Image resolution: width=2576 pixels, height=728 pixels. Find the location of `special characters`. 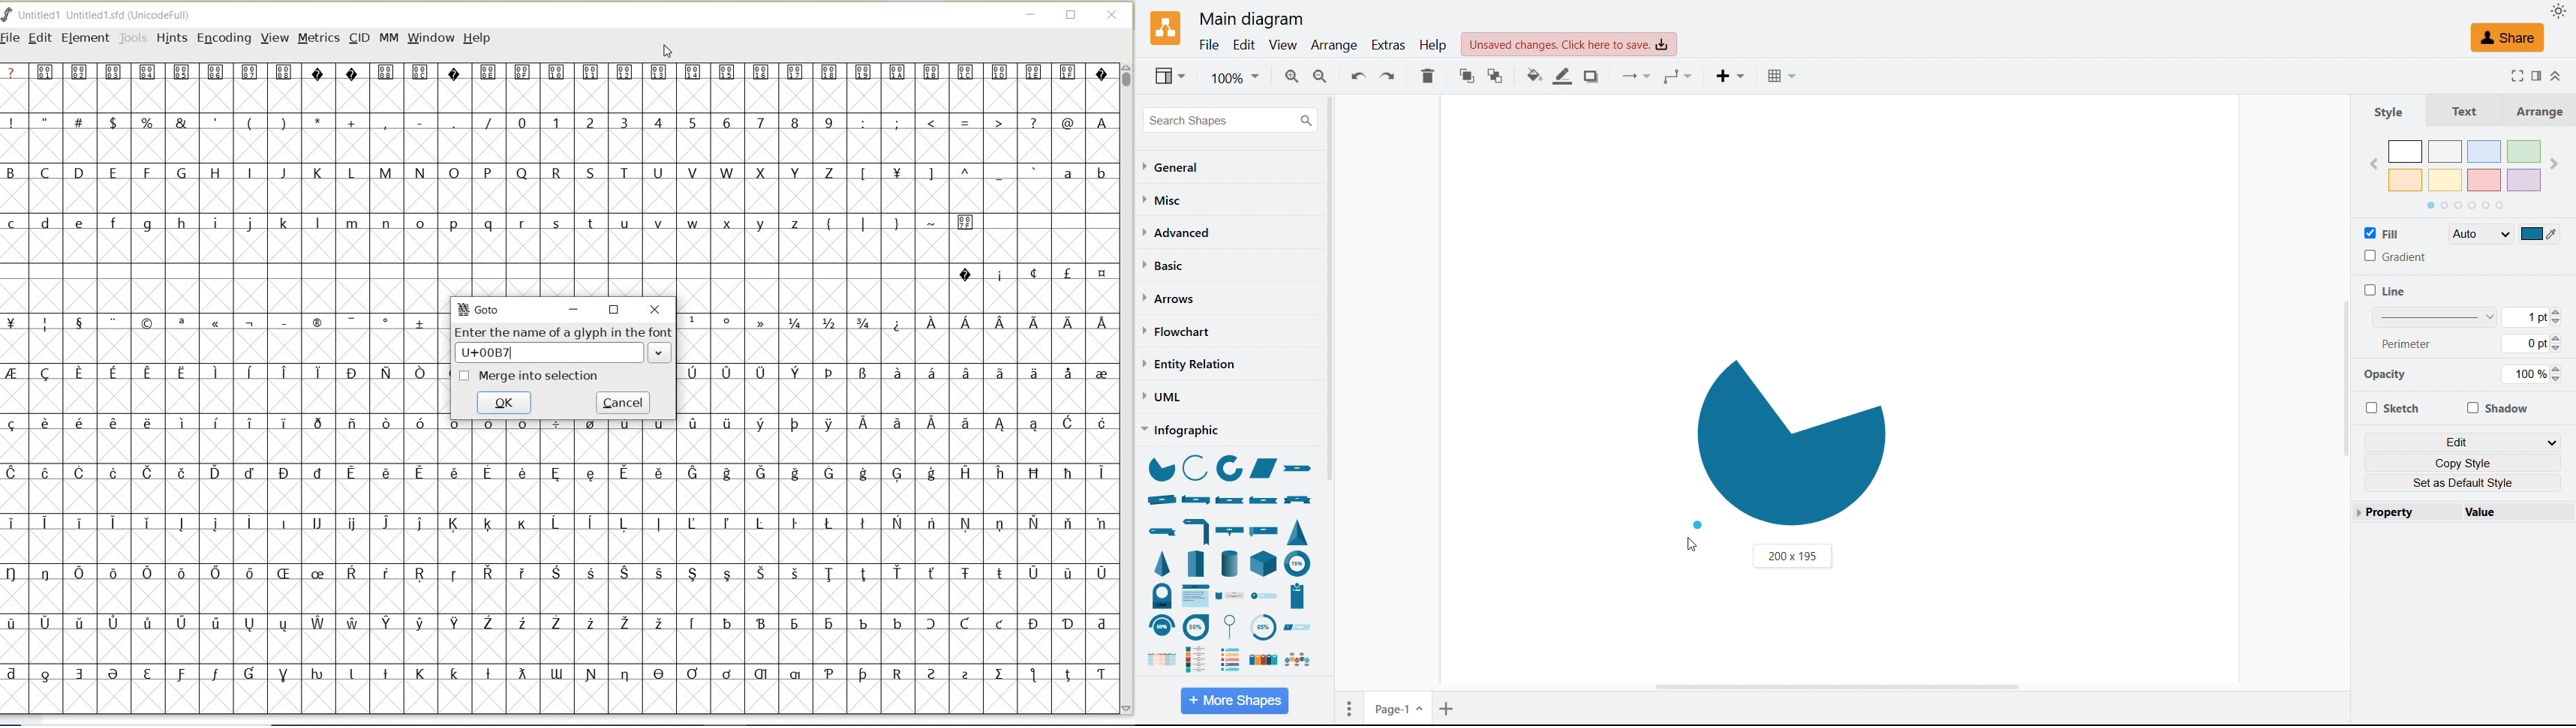

special characters is located at coordinates (557, 79).